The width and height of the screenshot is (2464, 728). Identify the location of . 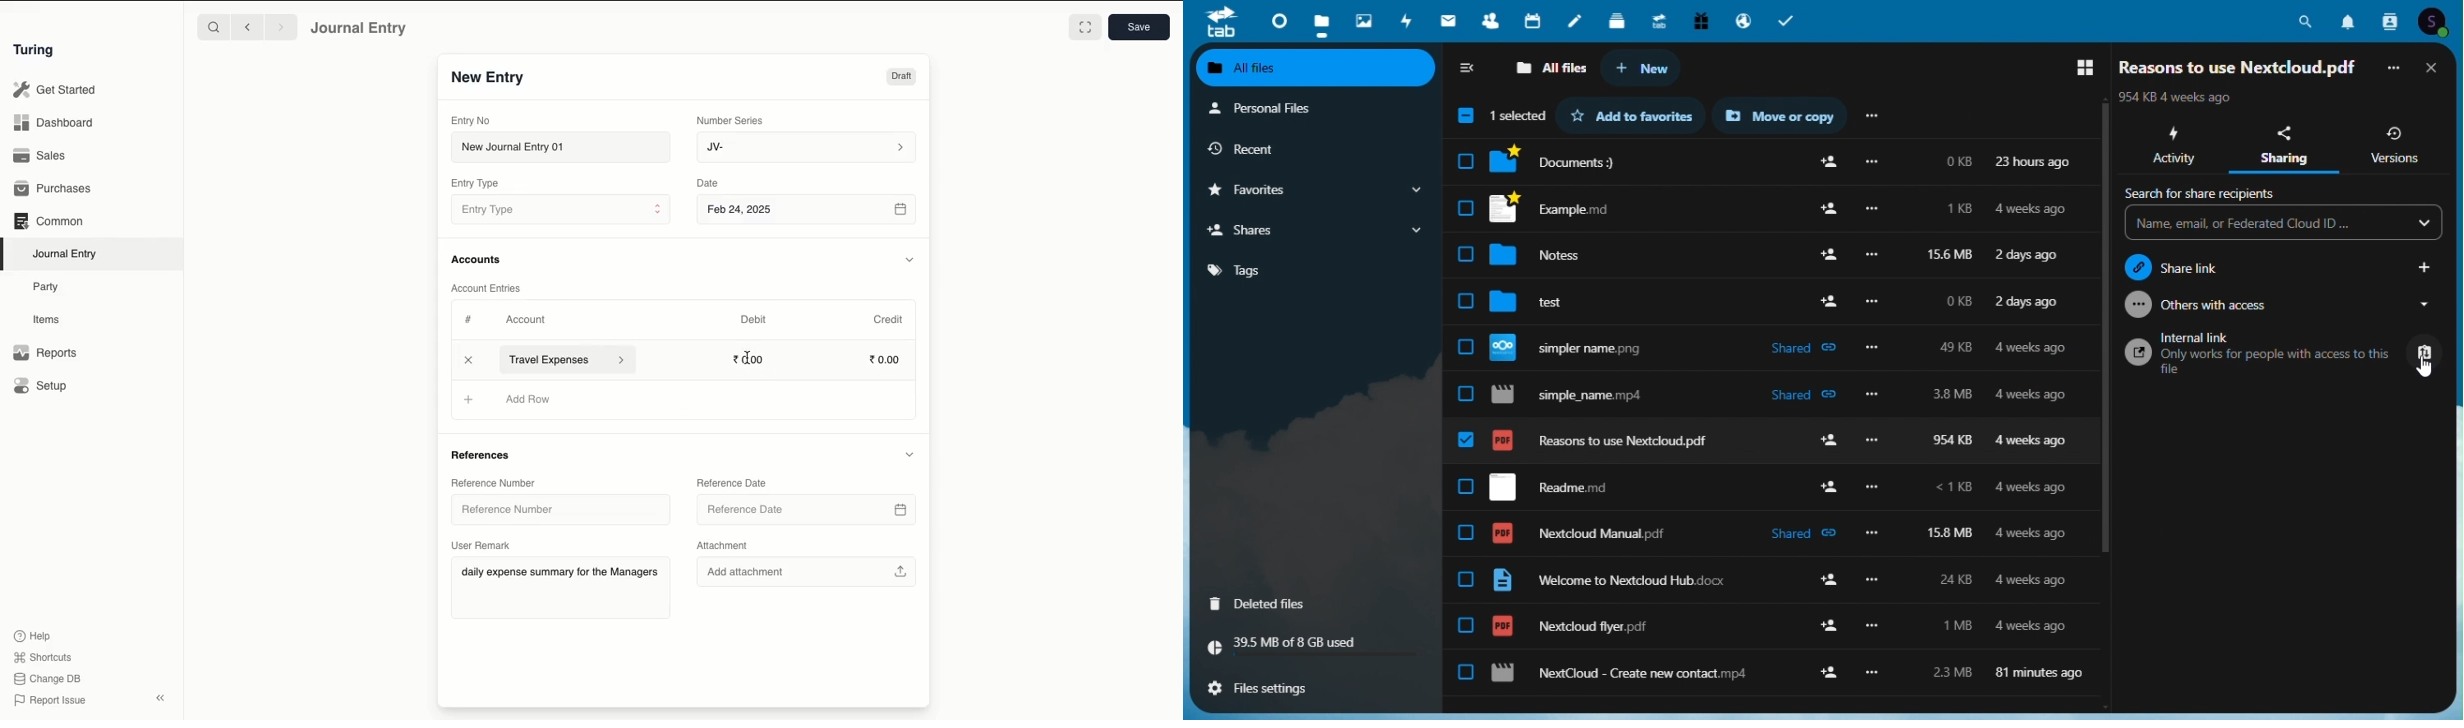
(1879, 671).